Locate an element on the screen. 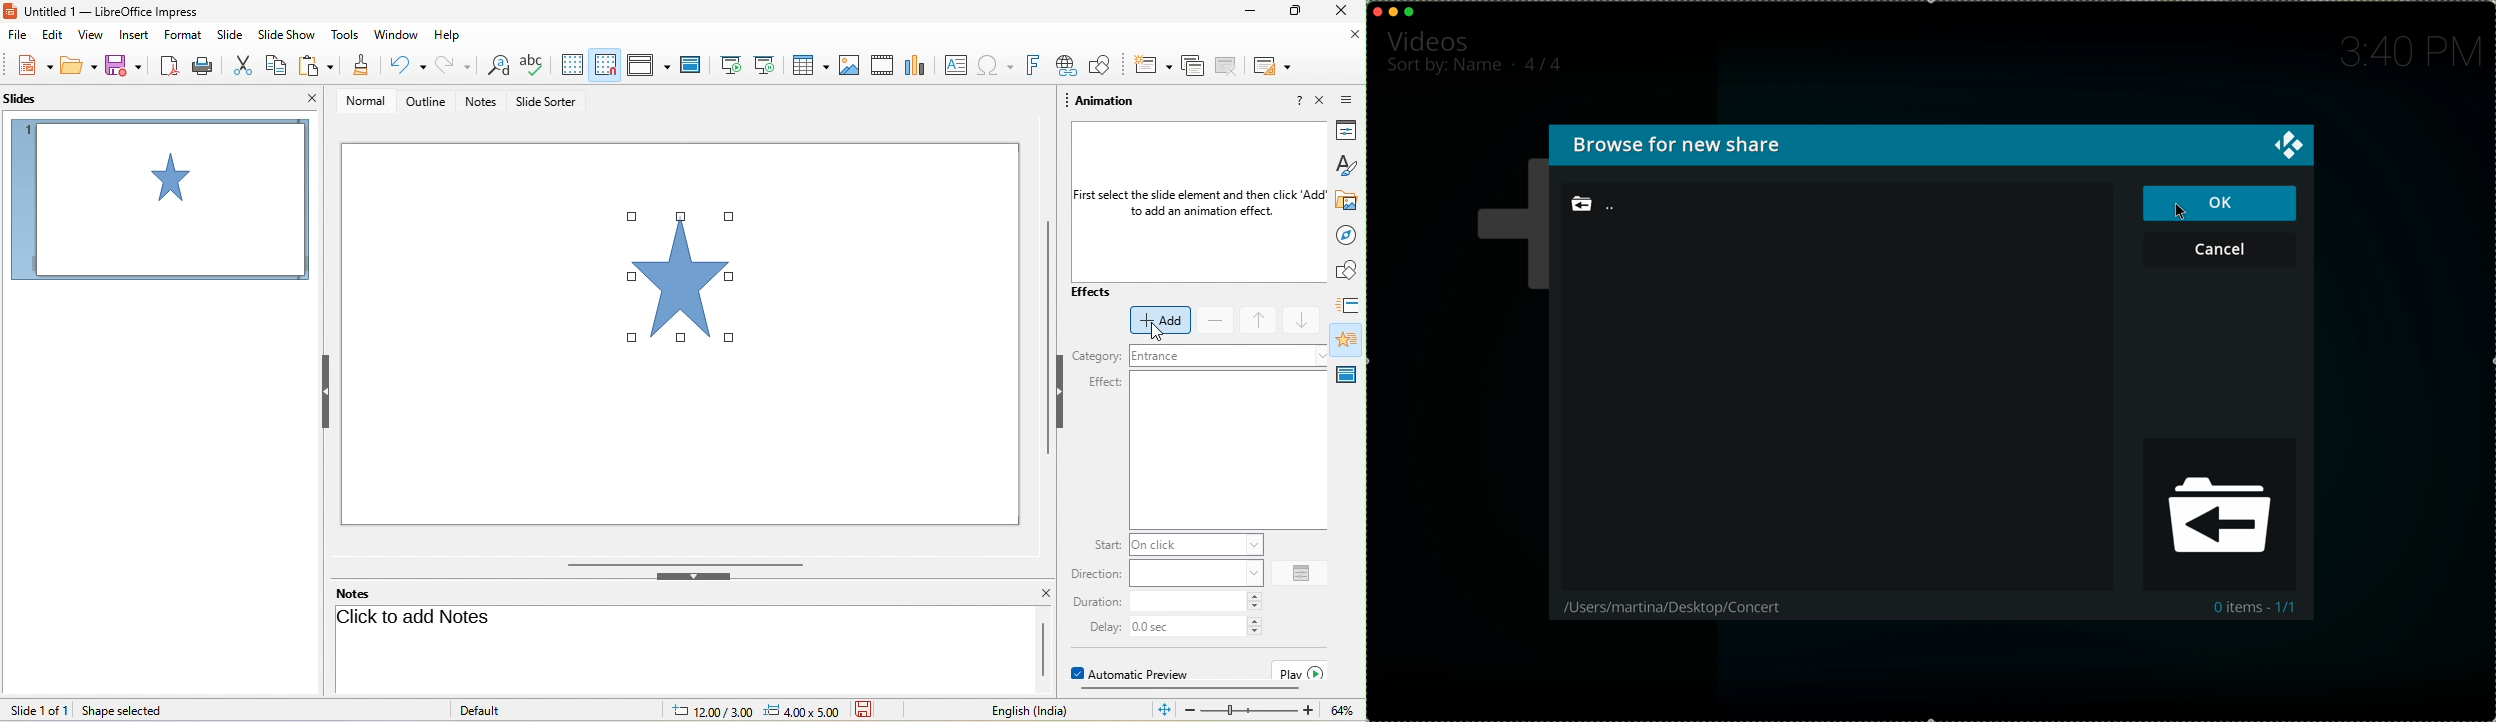 This screenshot has width=2520, height=728. start from first slide is located at coordinates (728, 65).